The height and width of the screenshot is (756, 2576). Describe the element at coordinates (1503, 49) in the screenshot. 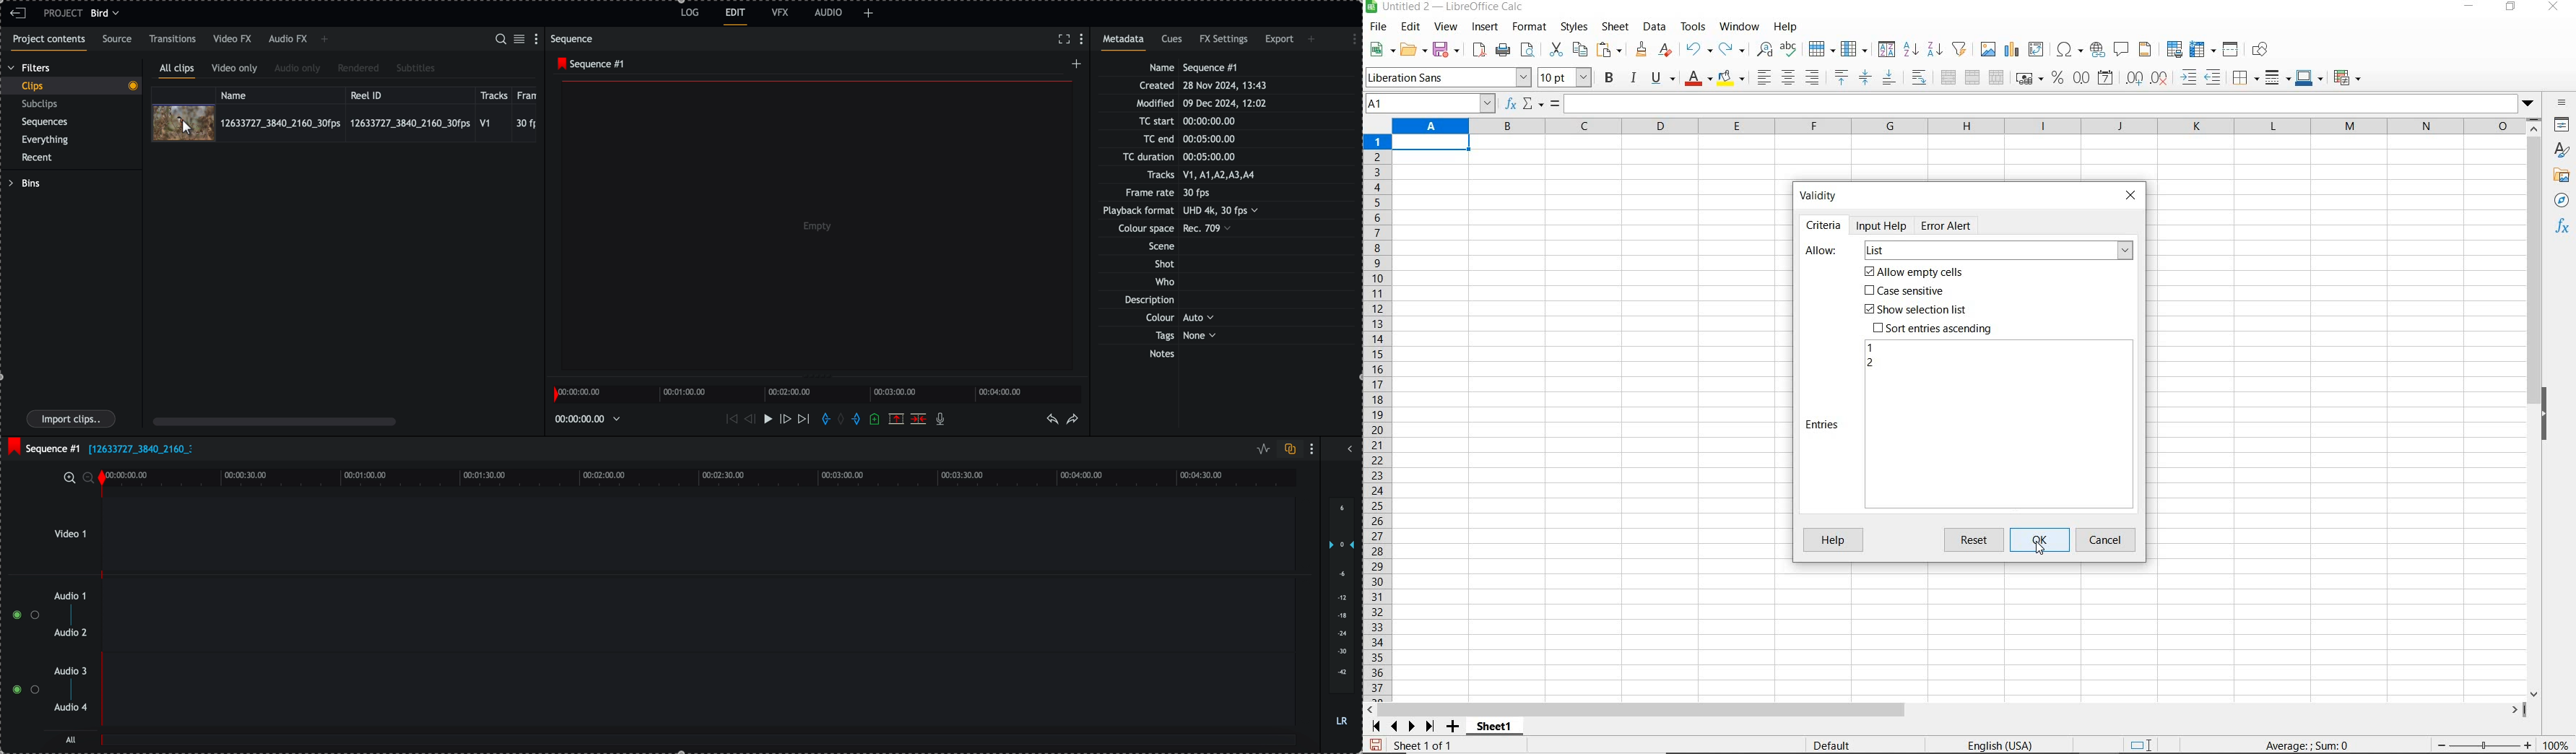

I see `print` at that location.